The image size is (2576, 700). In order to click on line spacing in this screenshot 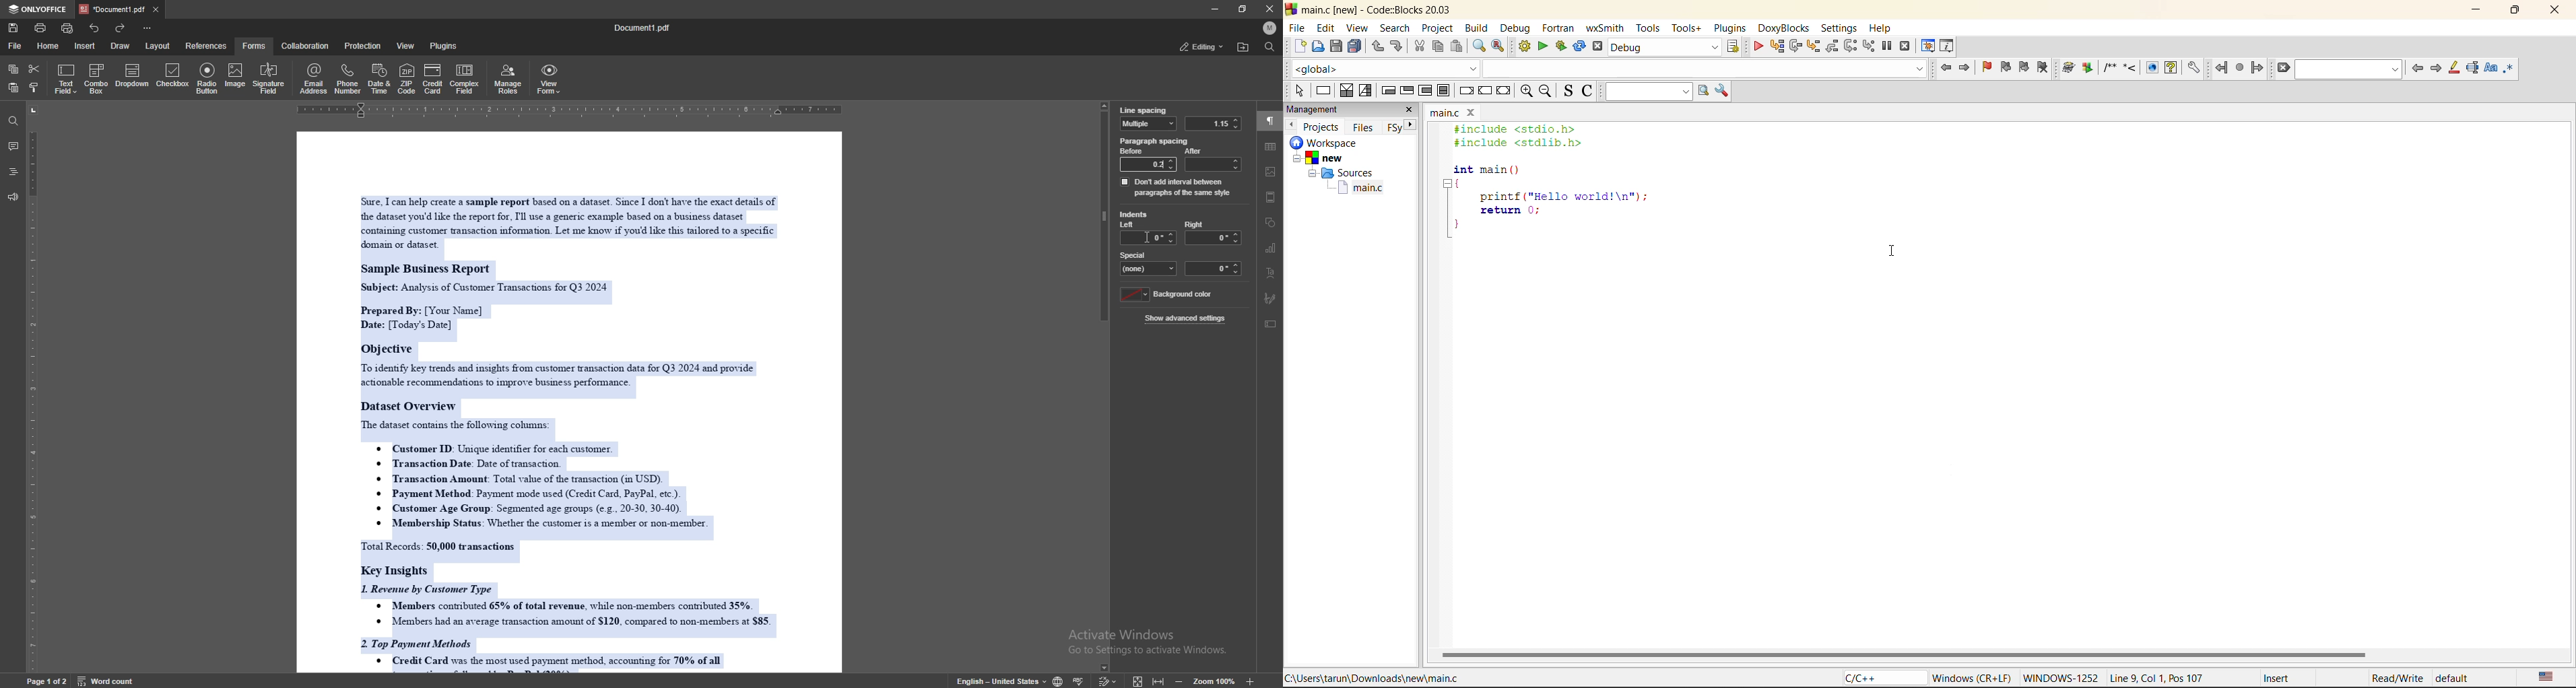, I will do `click(1143, 110)`.